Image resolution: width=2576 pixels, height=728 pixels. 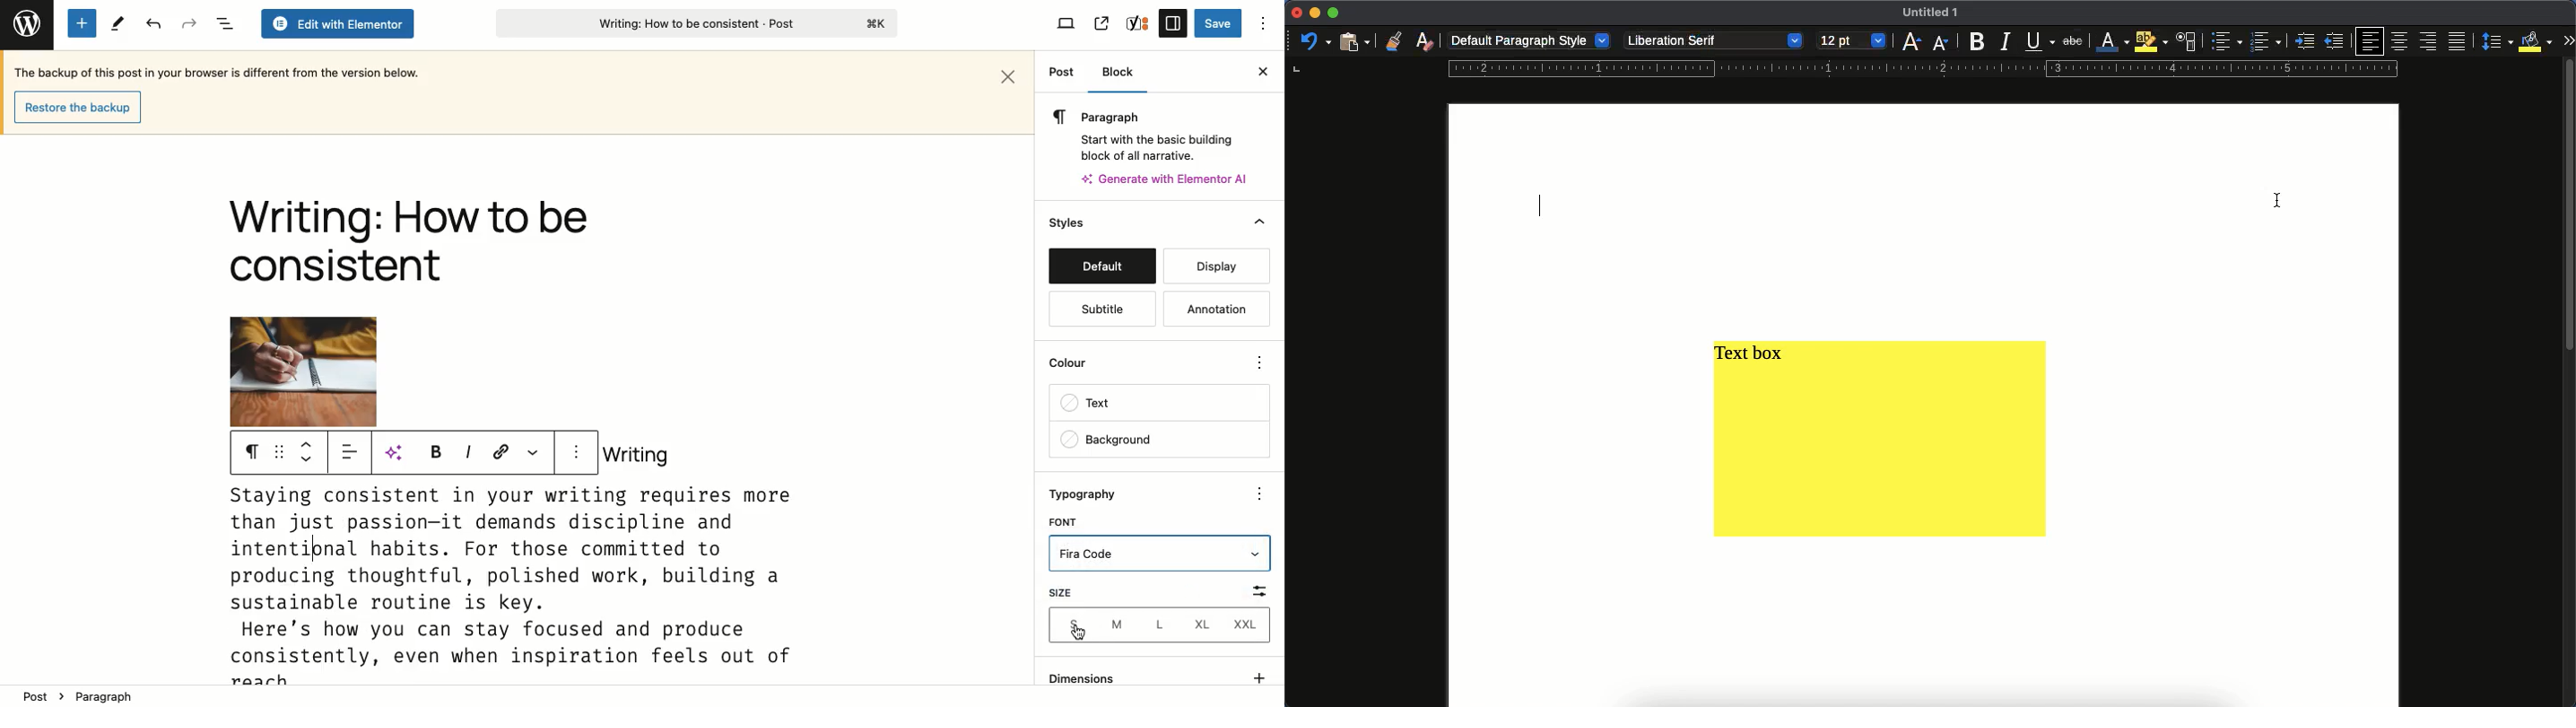 I want to click on Drag, so click(x=279, y=453).